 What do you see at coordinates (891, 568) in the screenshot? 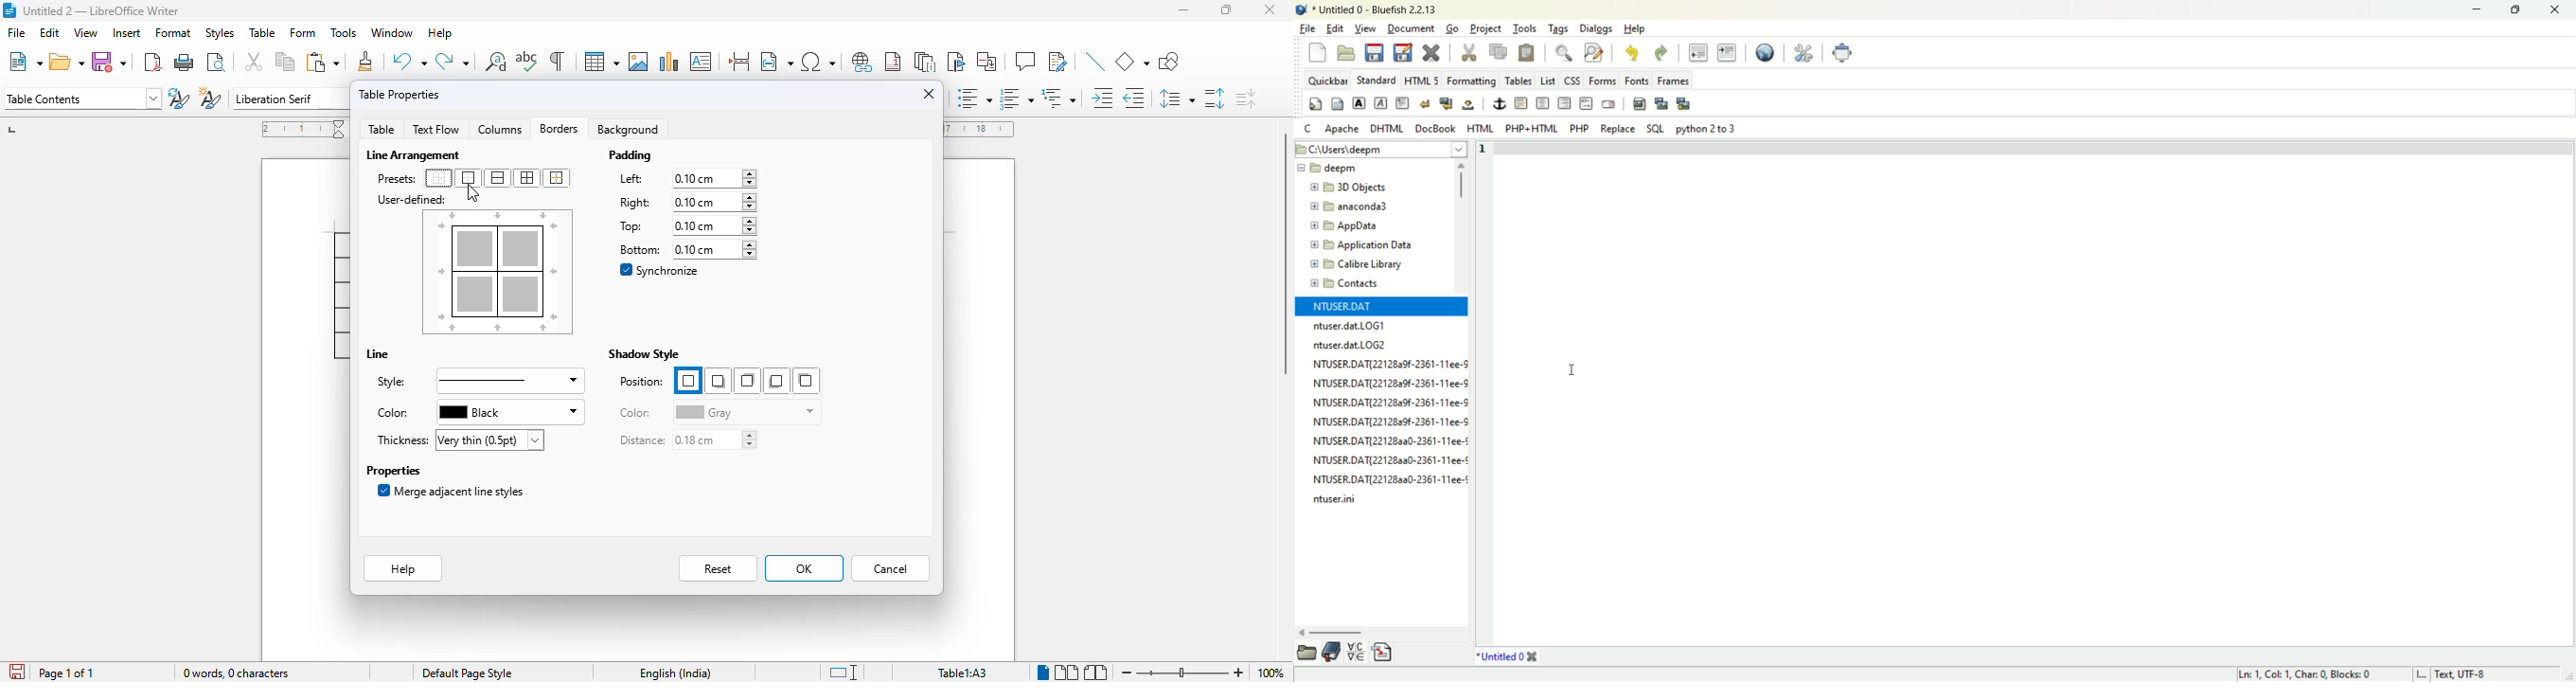
I see `cancel` at bounding box center [891, 568].